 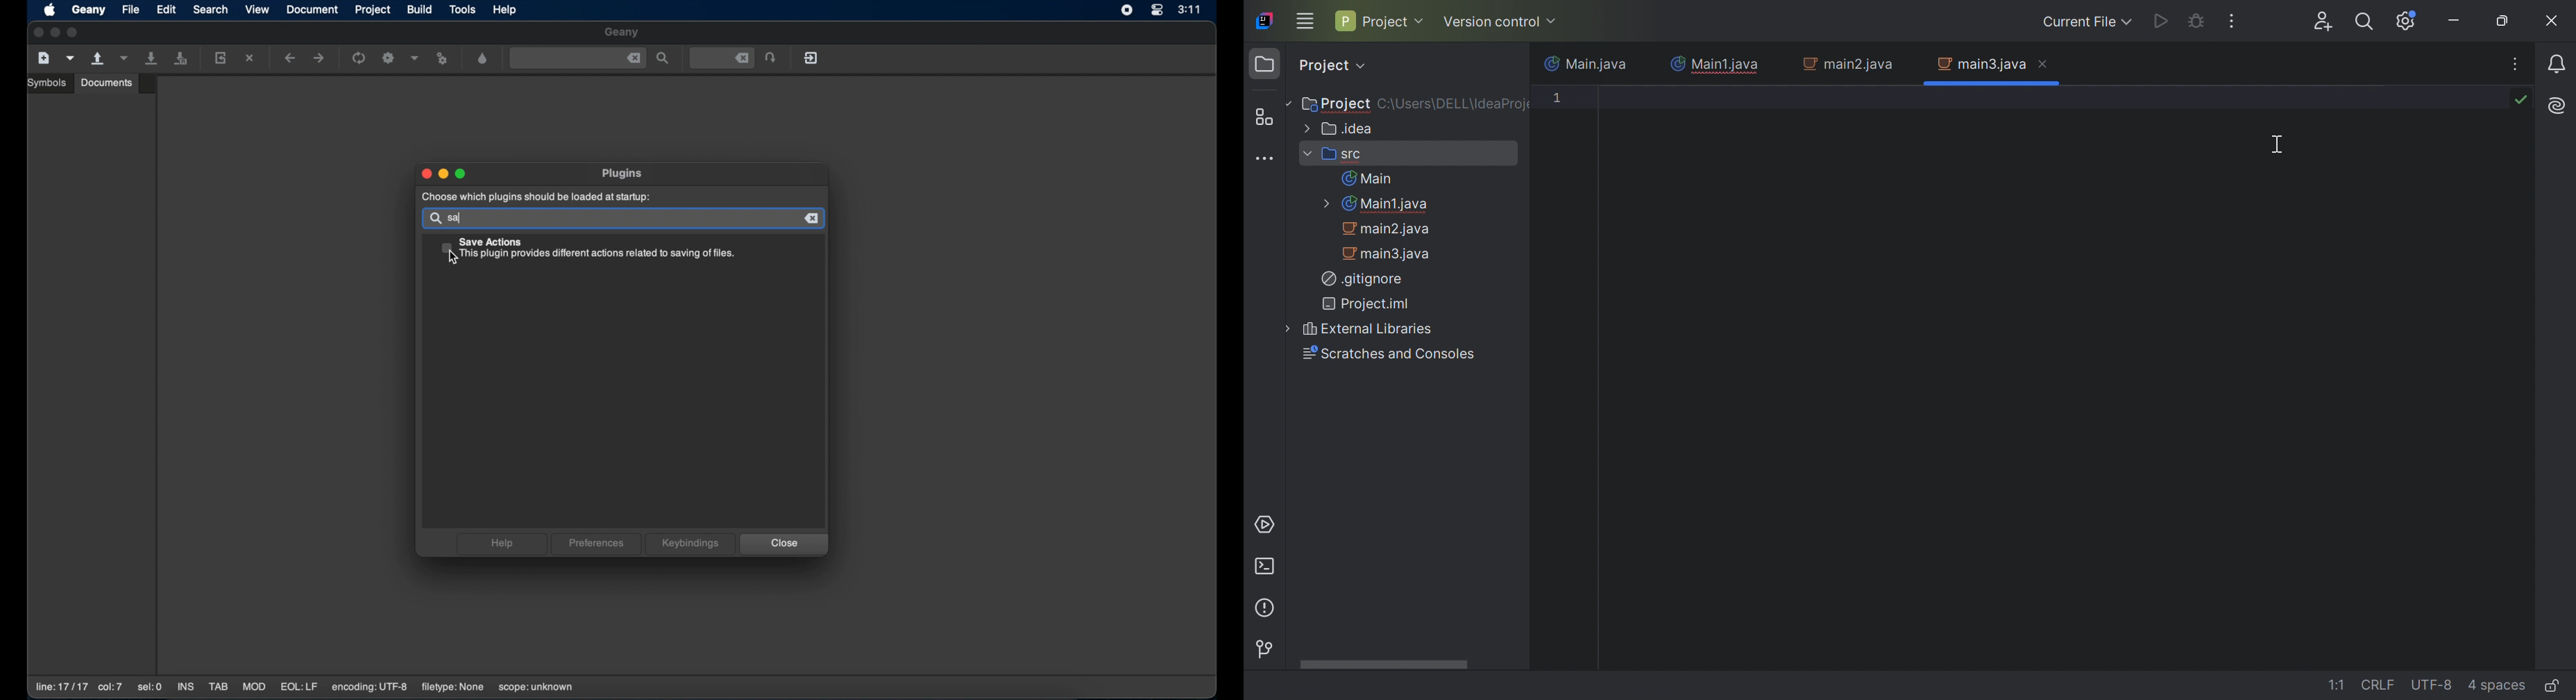 I want to click on Version Control, so click(x=1264, y=650).